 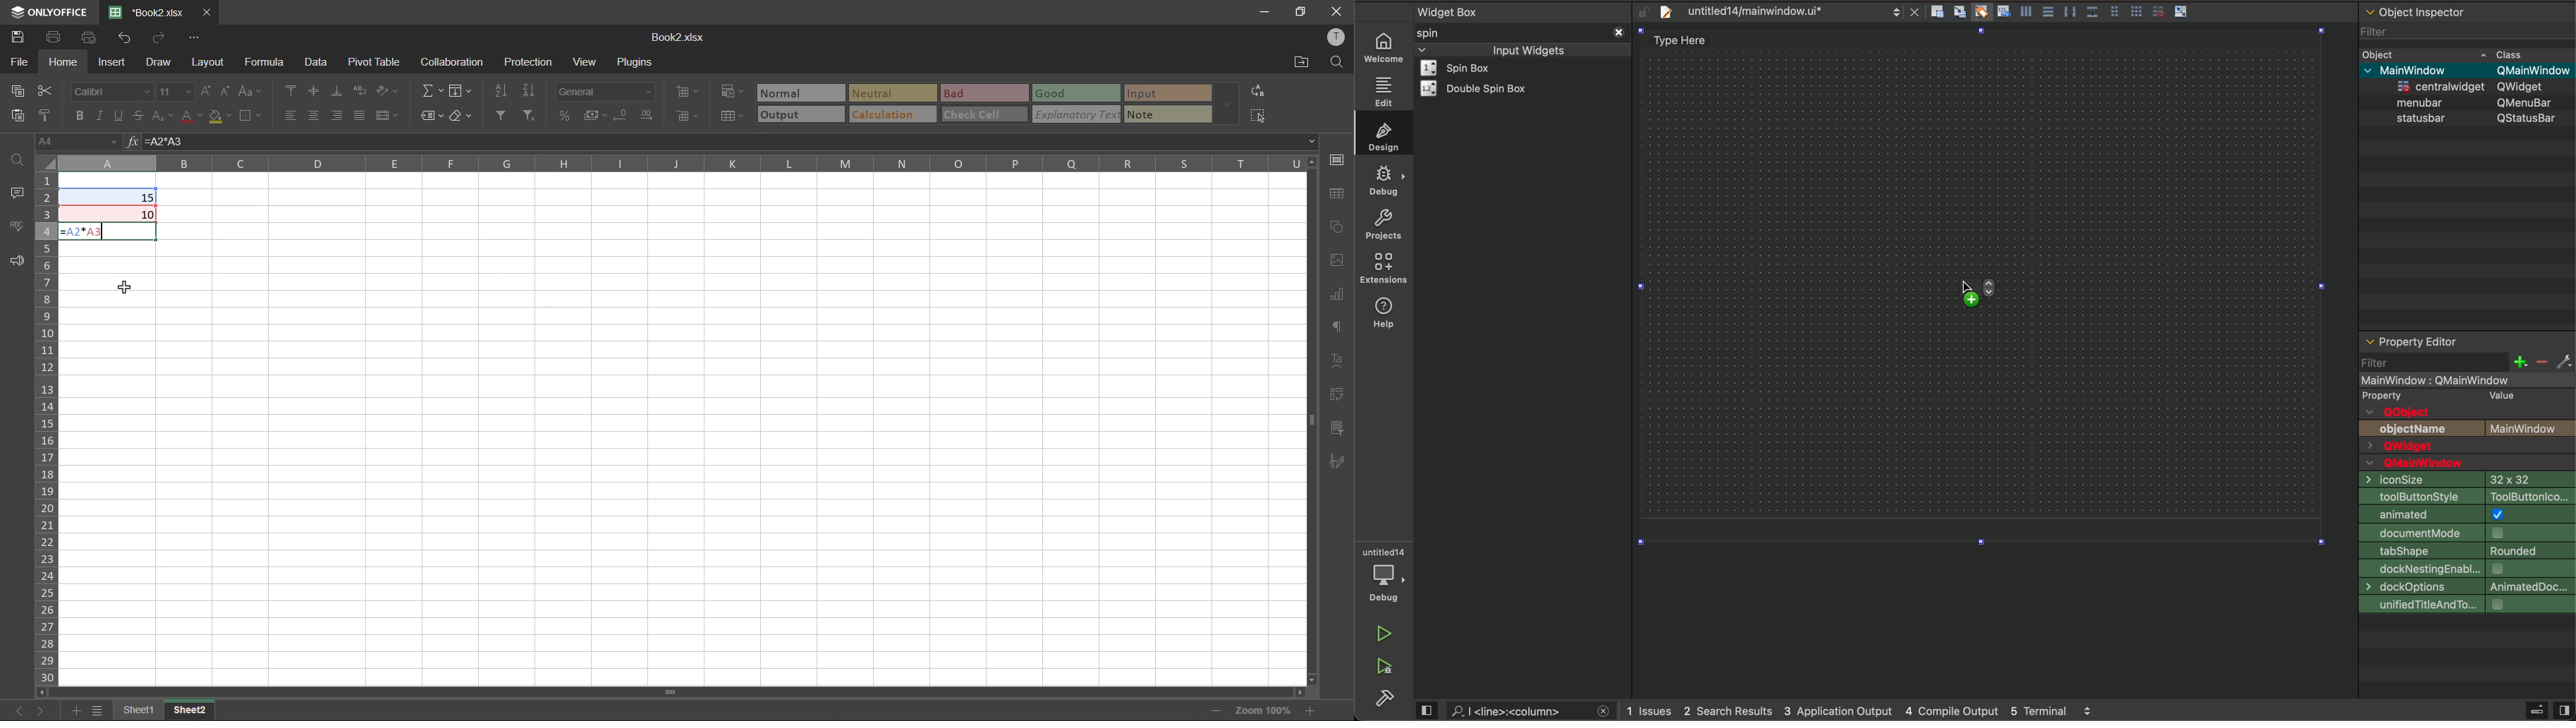 What do you see at coordinates (252, 117) in the screenshot?
I see `borders` at bounding box center [252, 117].